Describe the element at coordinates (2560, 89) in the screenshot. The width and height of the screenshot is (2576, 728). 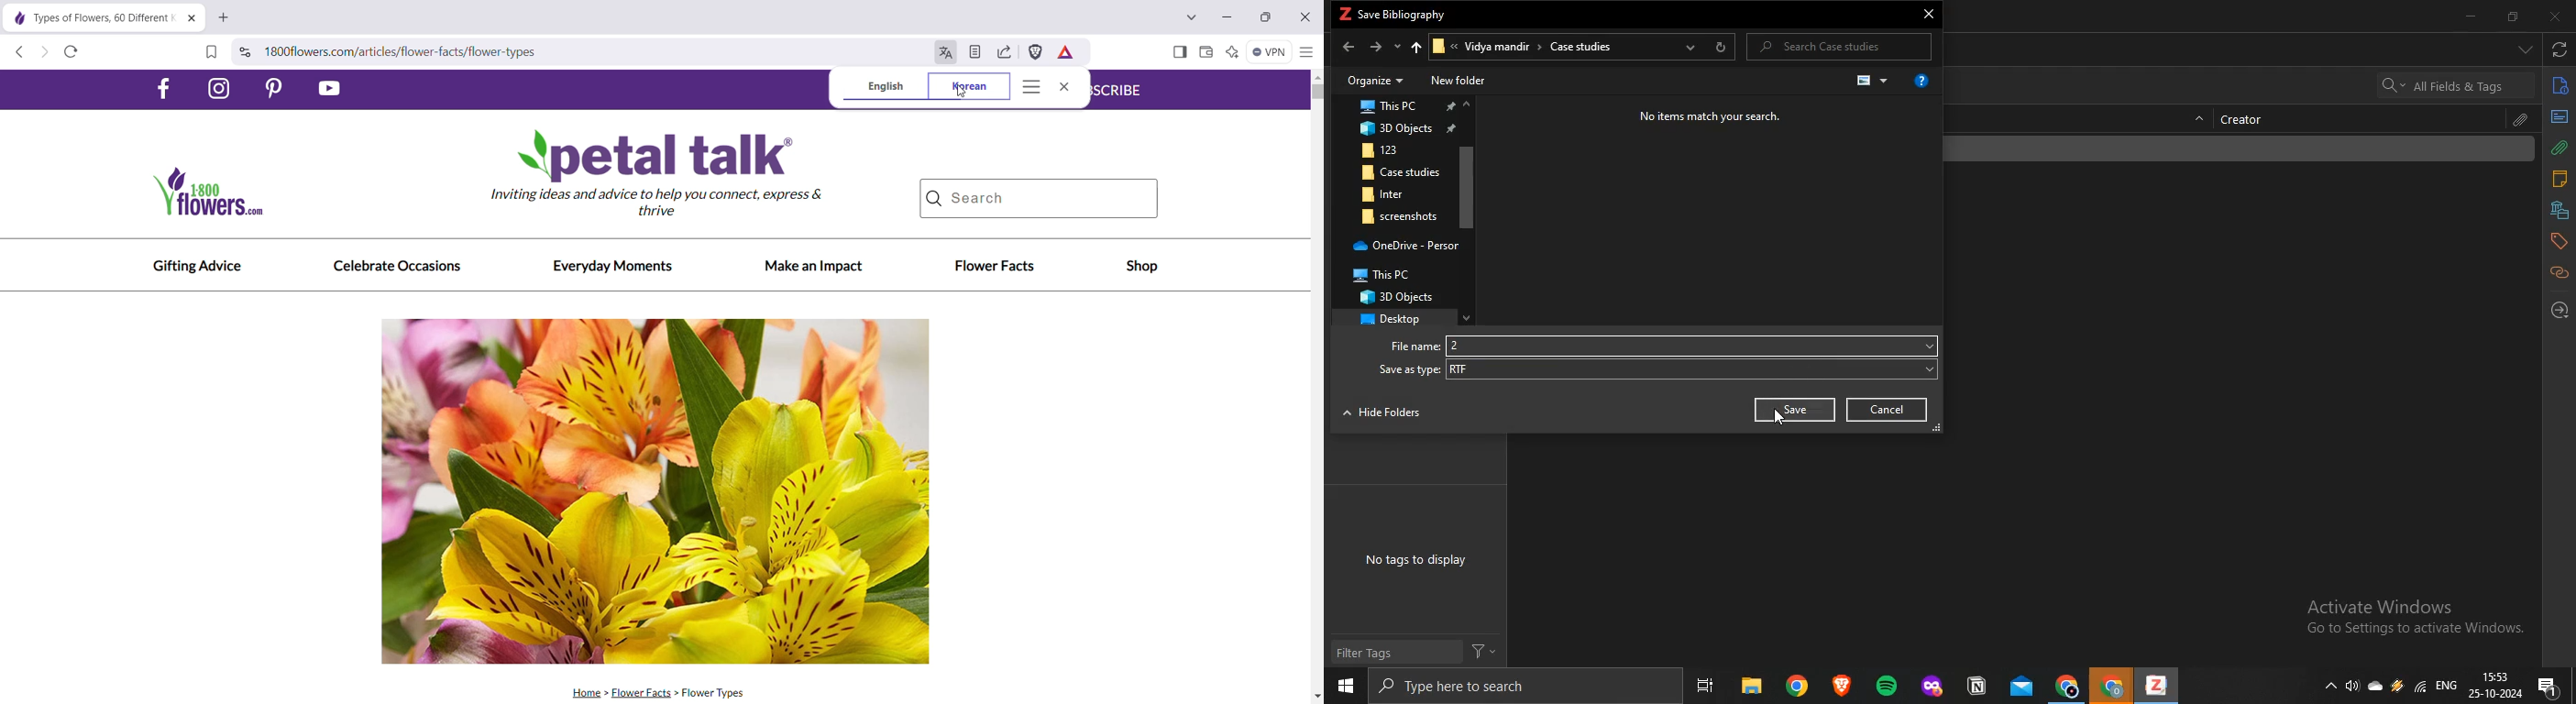
I see `info` at that location.